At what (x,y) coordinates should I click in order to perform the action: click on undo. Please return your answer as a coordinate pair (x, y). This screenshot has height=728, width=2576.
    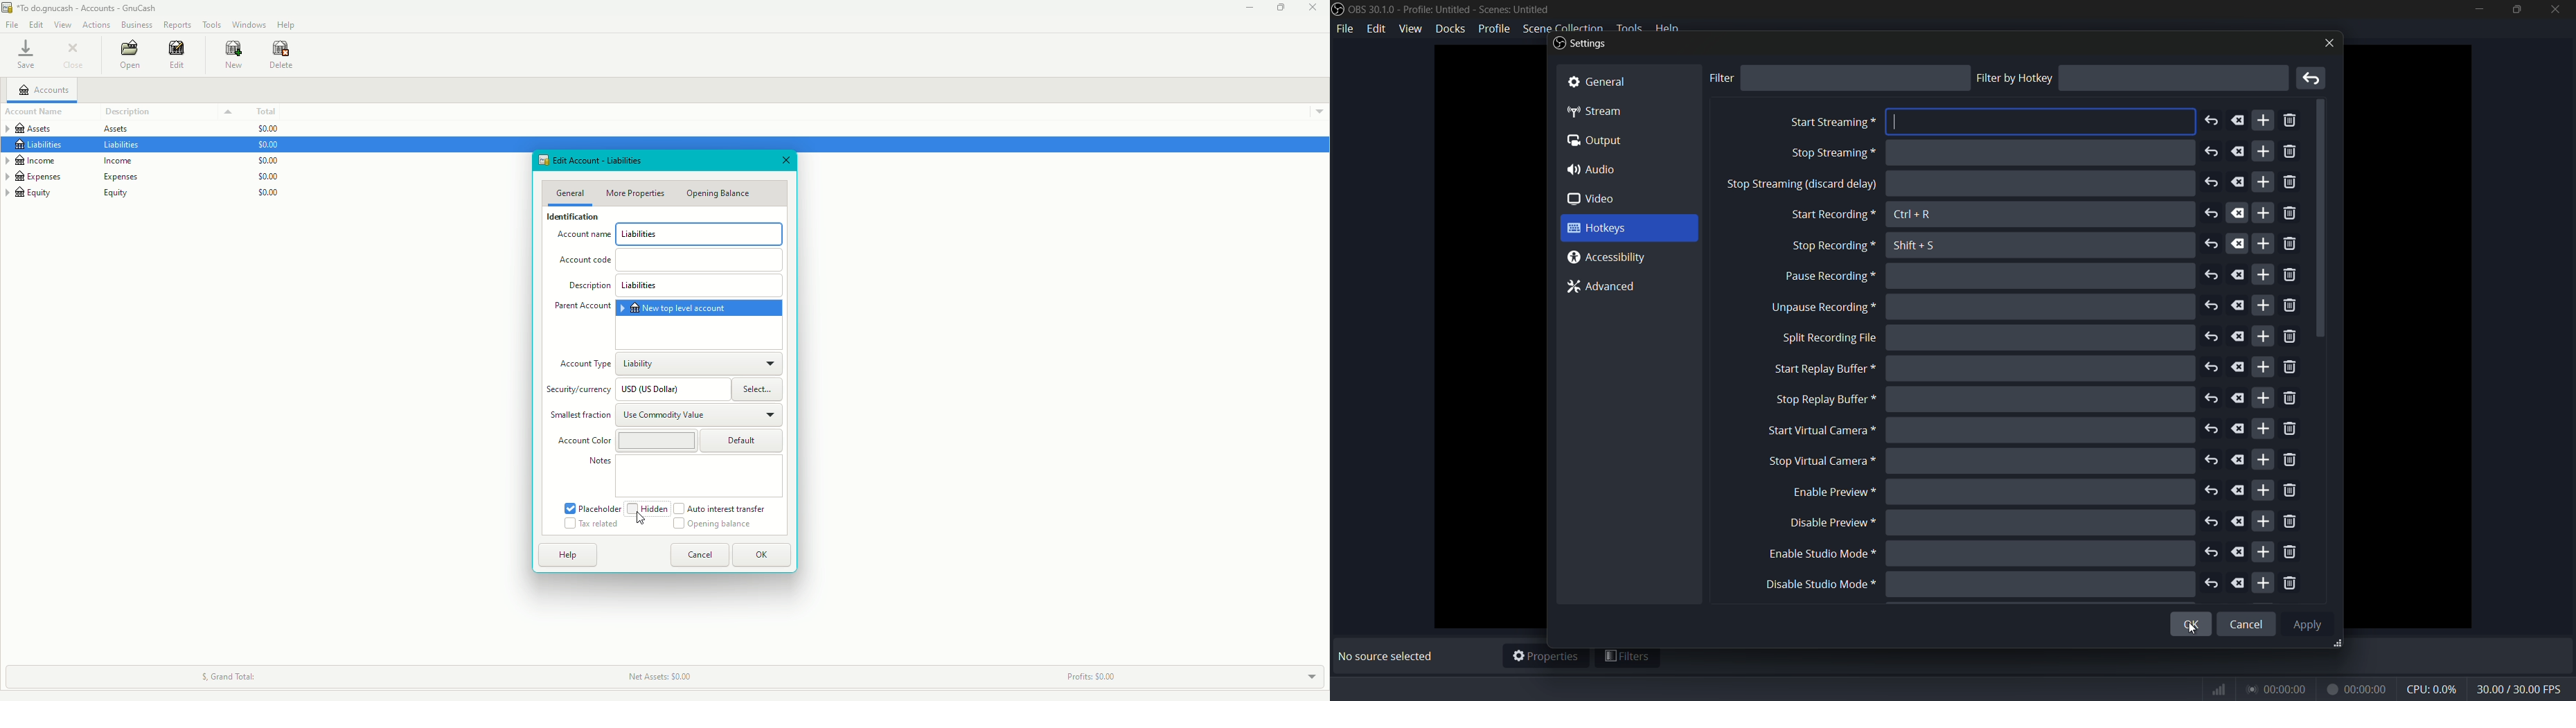
    Looking at the image, I should click on (2215, 584).